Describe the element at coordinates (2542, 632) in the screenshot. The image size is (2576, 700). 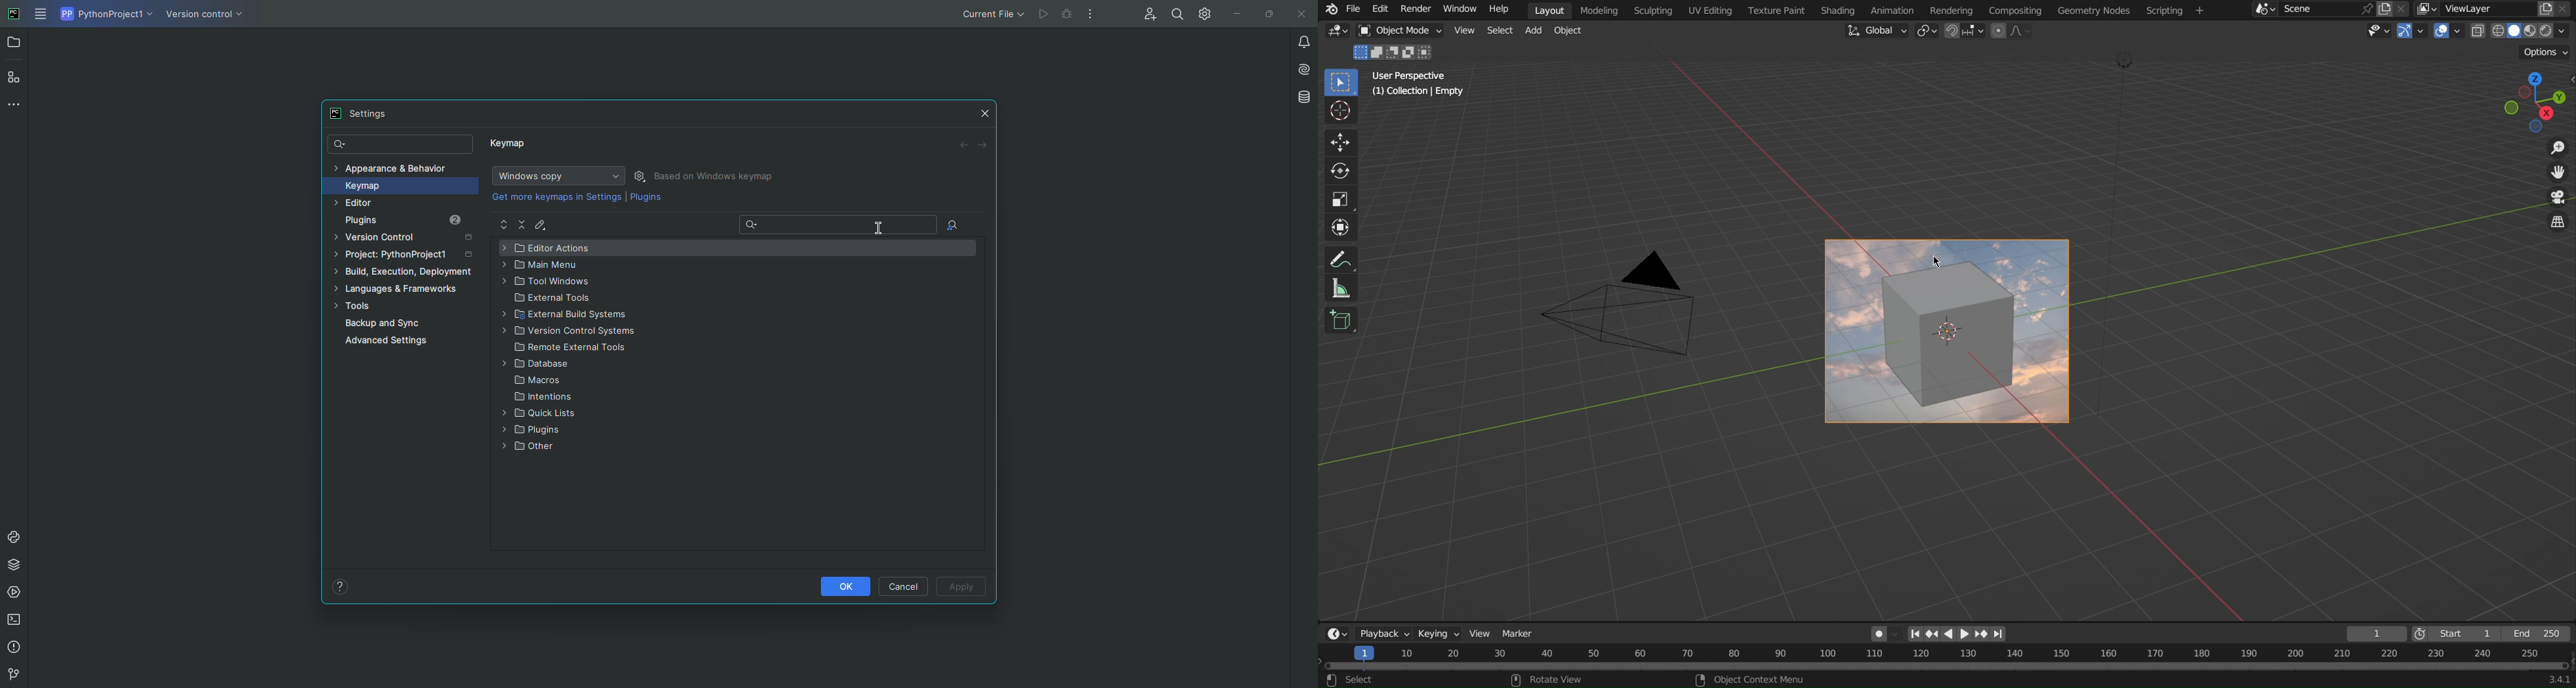
I see `End 250` at that location.